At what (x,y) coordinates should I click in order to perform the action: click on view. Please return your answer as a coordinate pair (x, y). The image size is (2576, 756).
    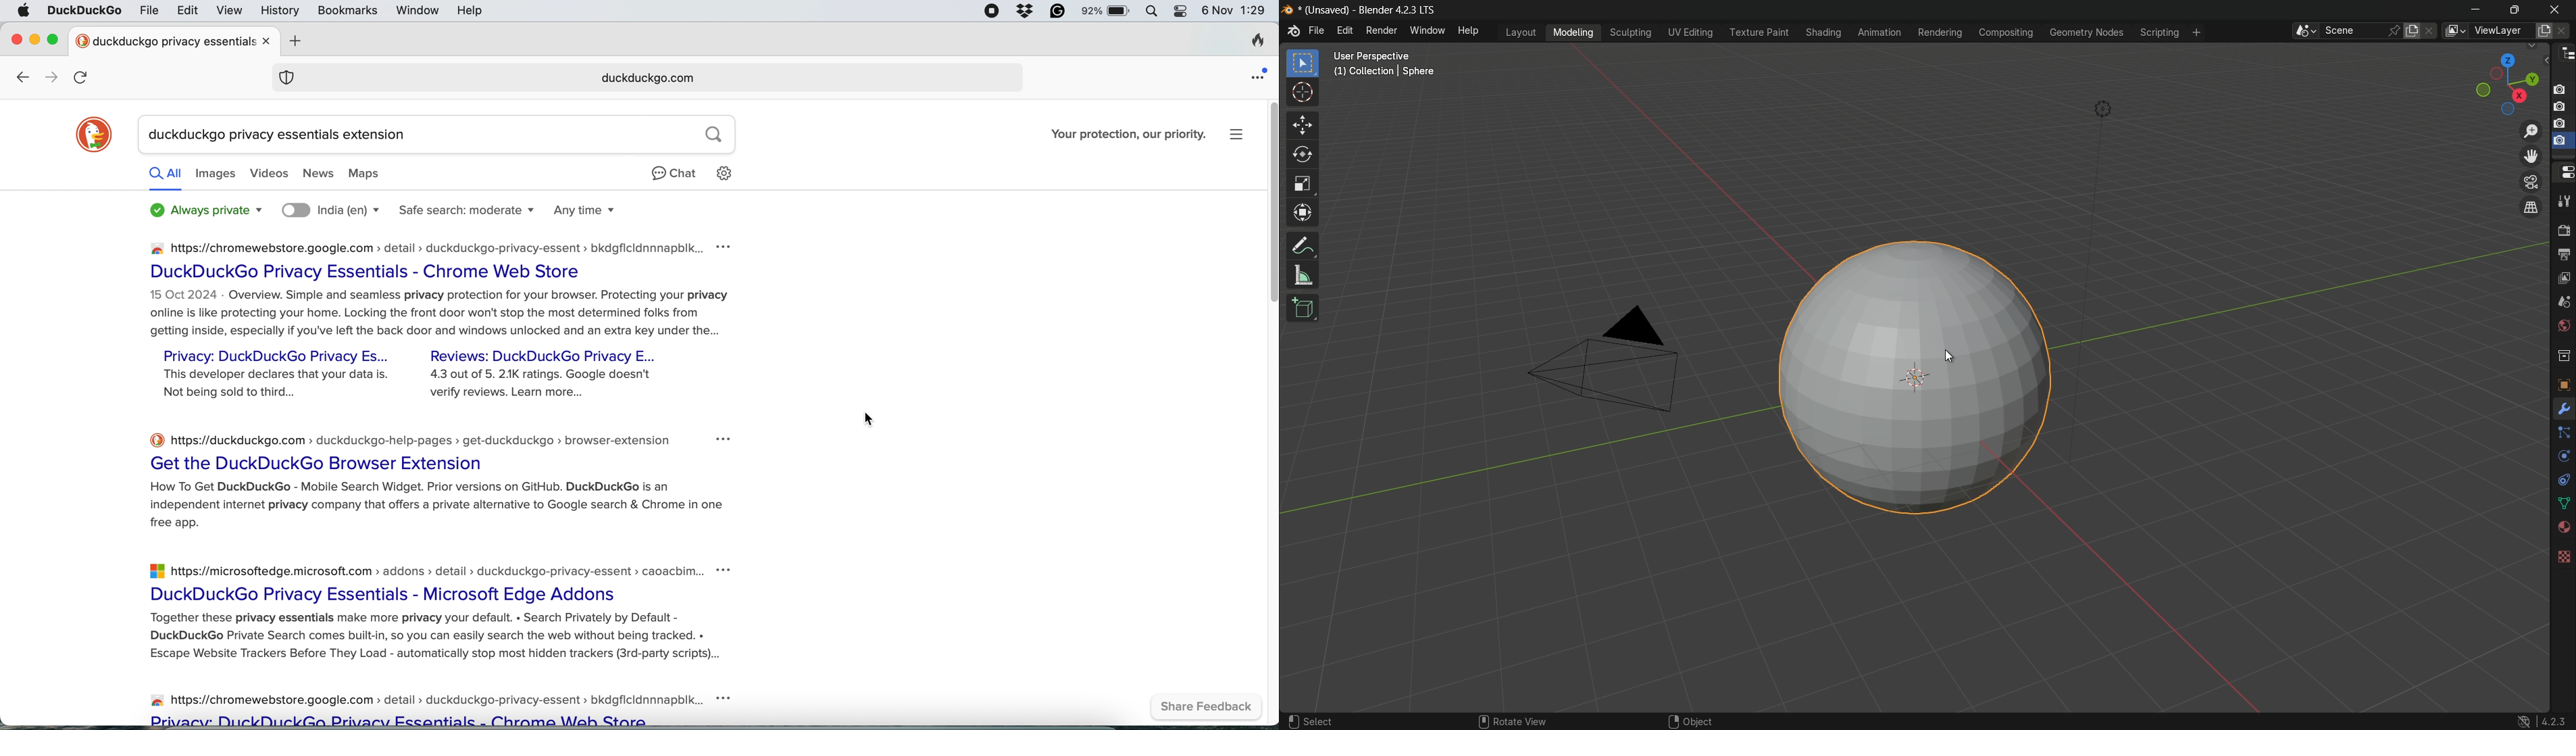
    Looking at the image, I should click on (230, 11).